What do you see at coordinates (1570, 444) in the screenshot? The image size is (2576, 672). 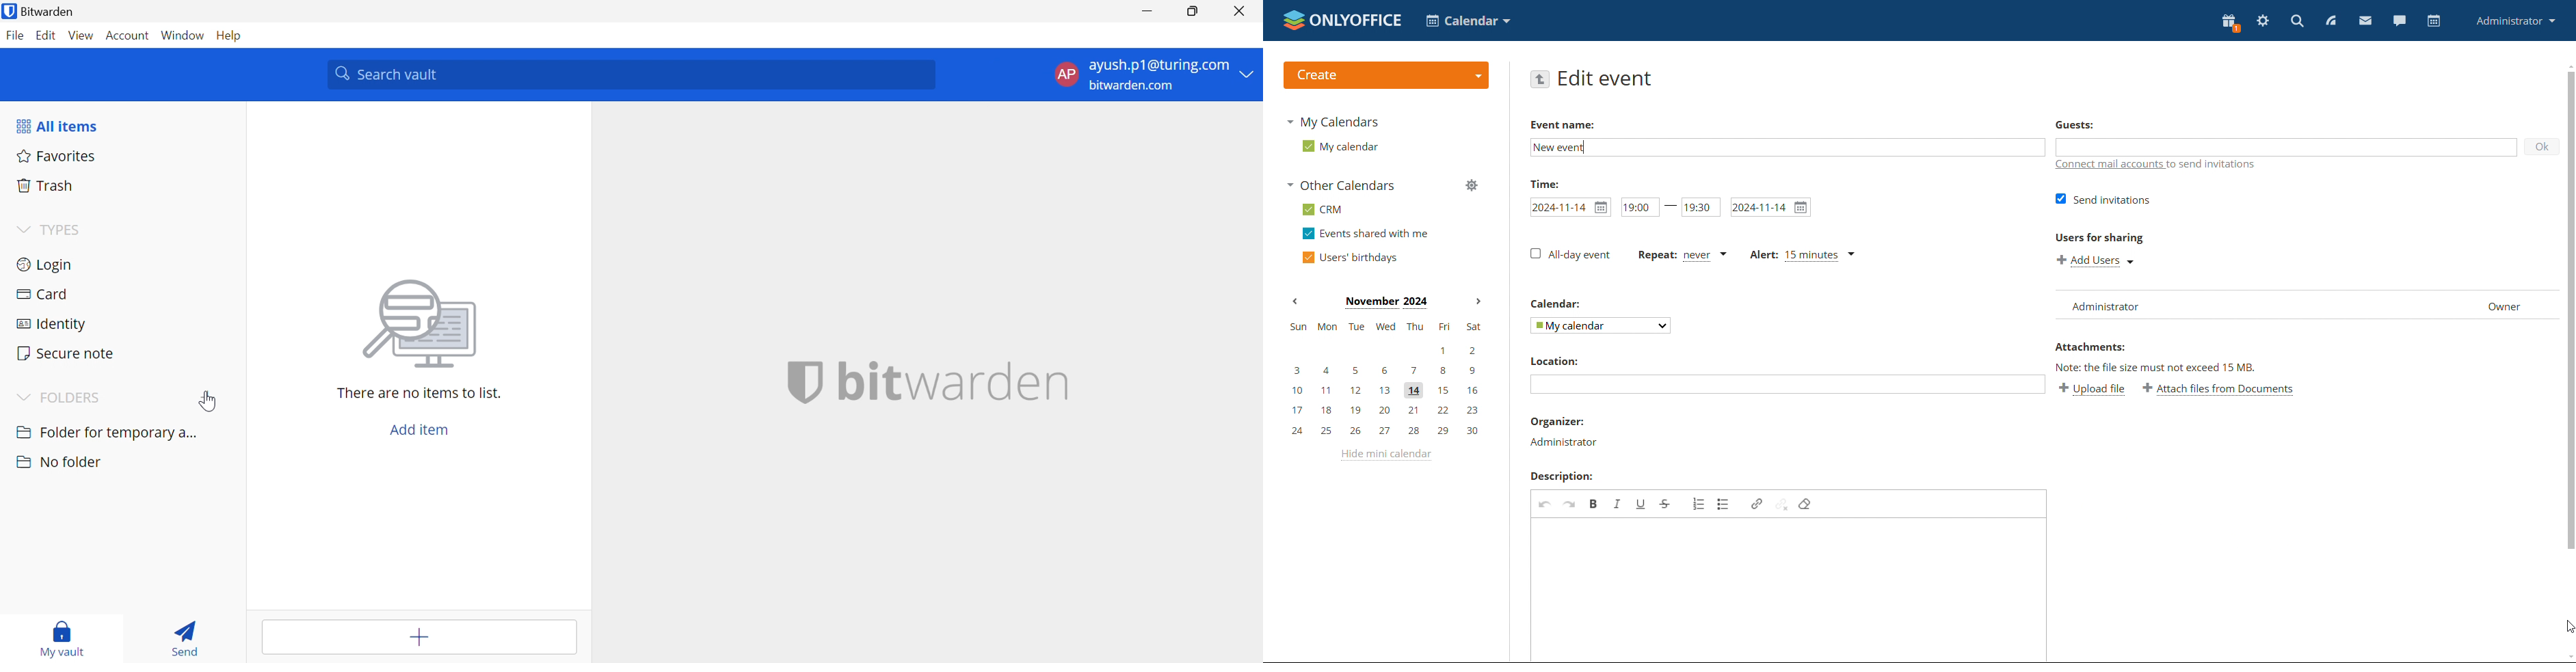 I see `Administrator` at bounding box center [1570, 444].